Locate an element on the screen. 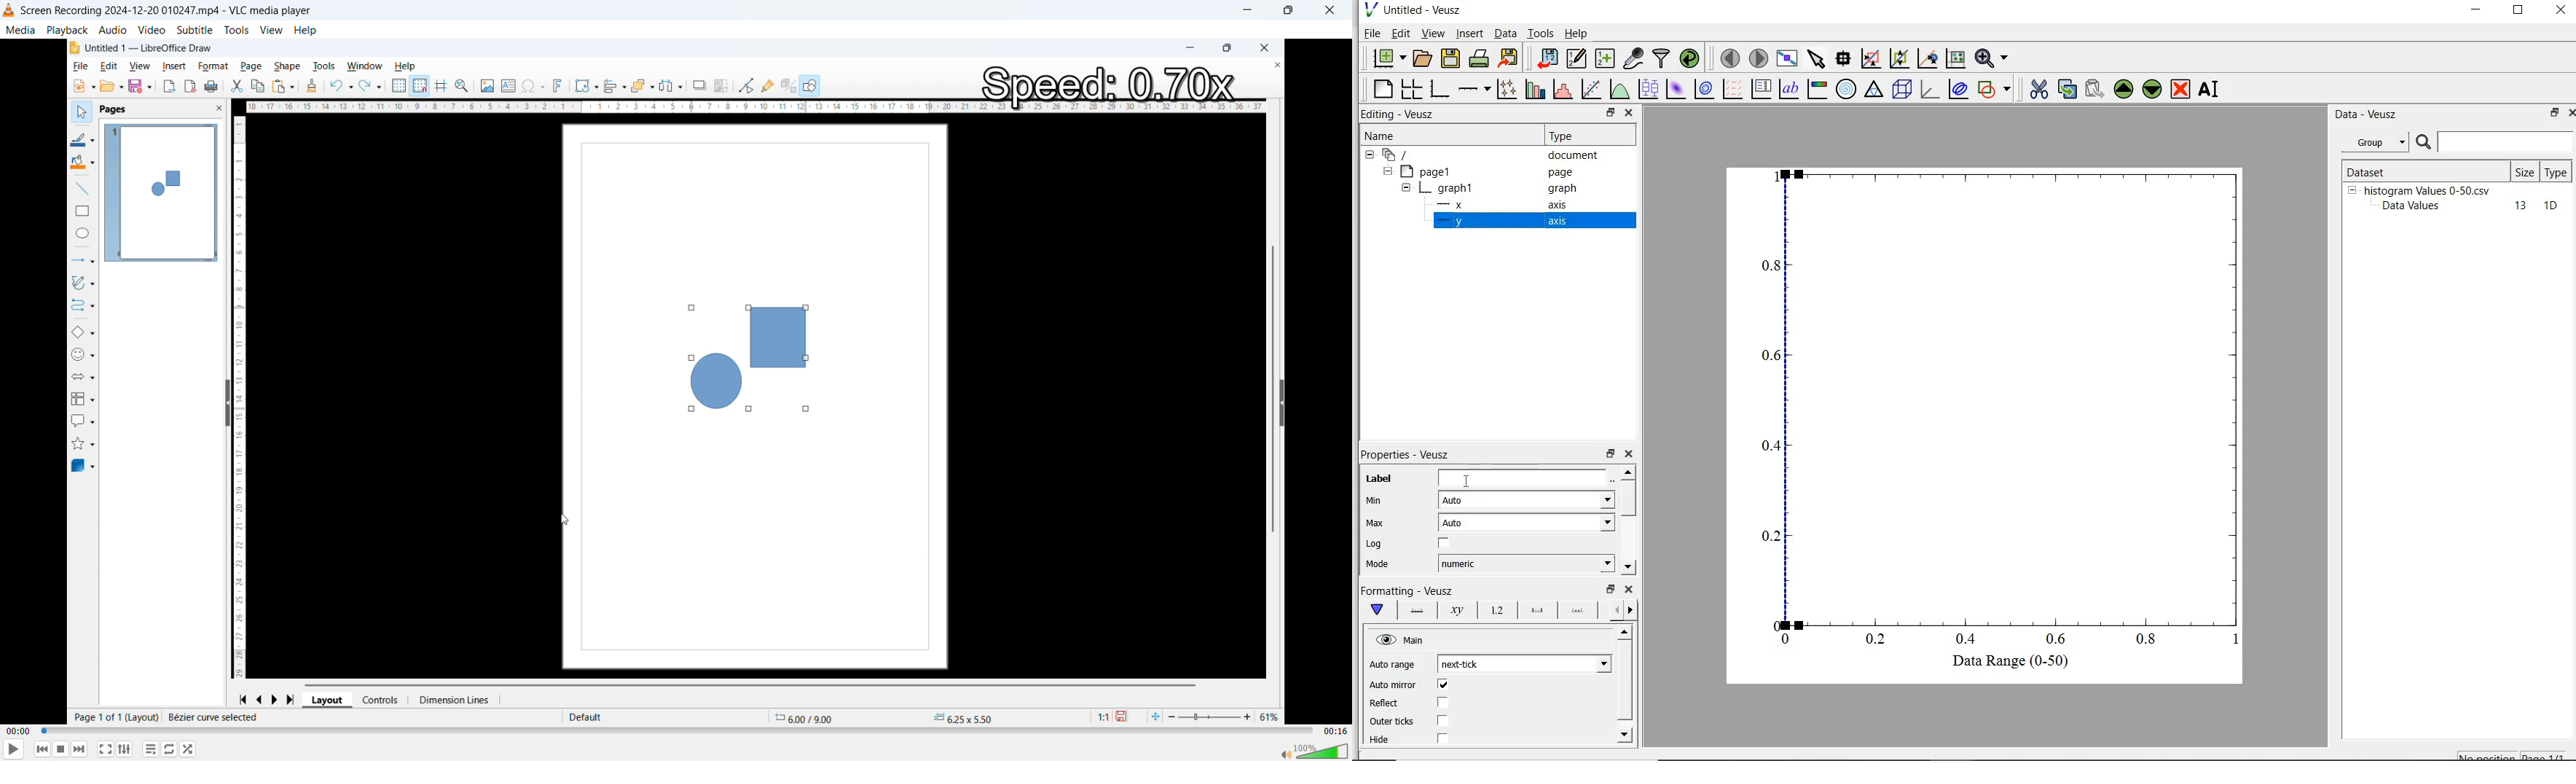 Image resolution: width=2576 pixels, height=784 pixels. blank page is located at coordinates (1383, 89).